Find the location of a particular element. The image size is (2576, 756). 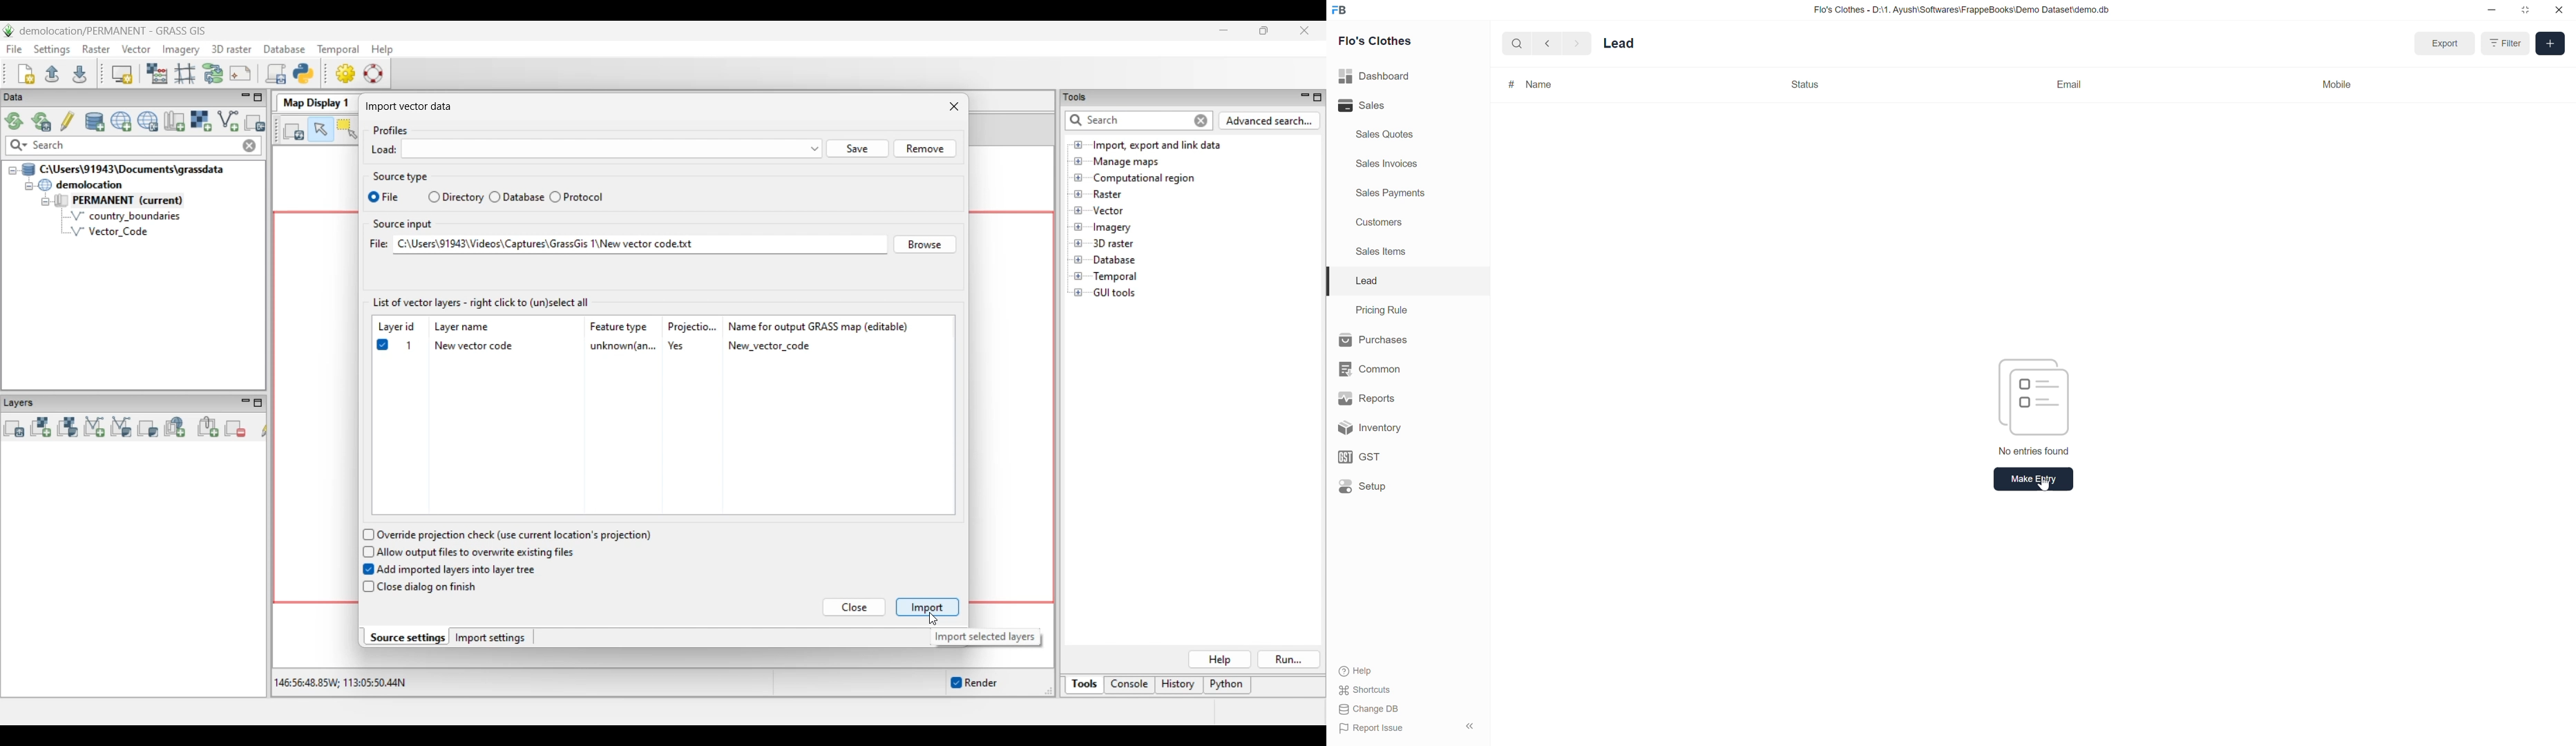

cursor is located at coordinates (2046, 485).